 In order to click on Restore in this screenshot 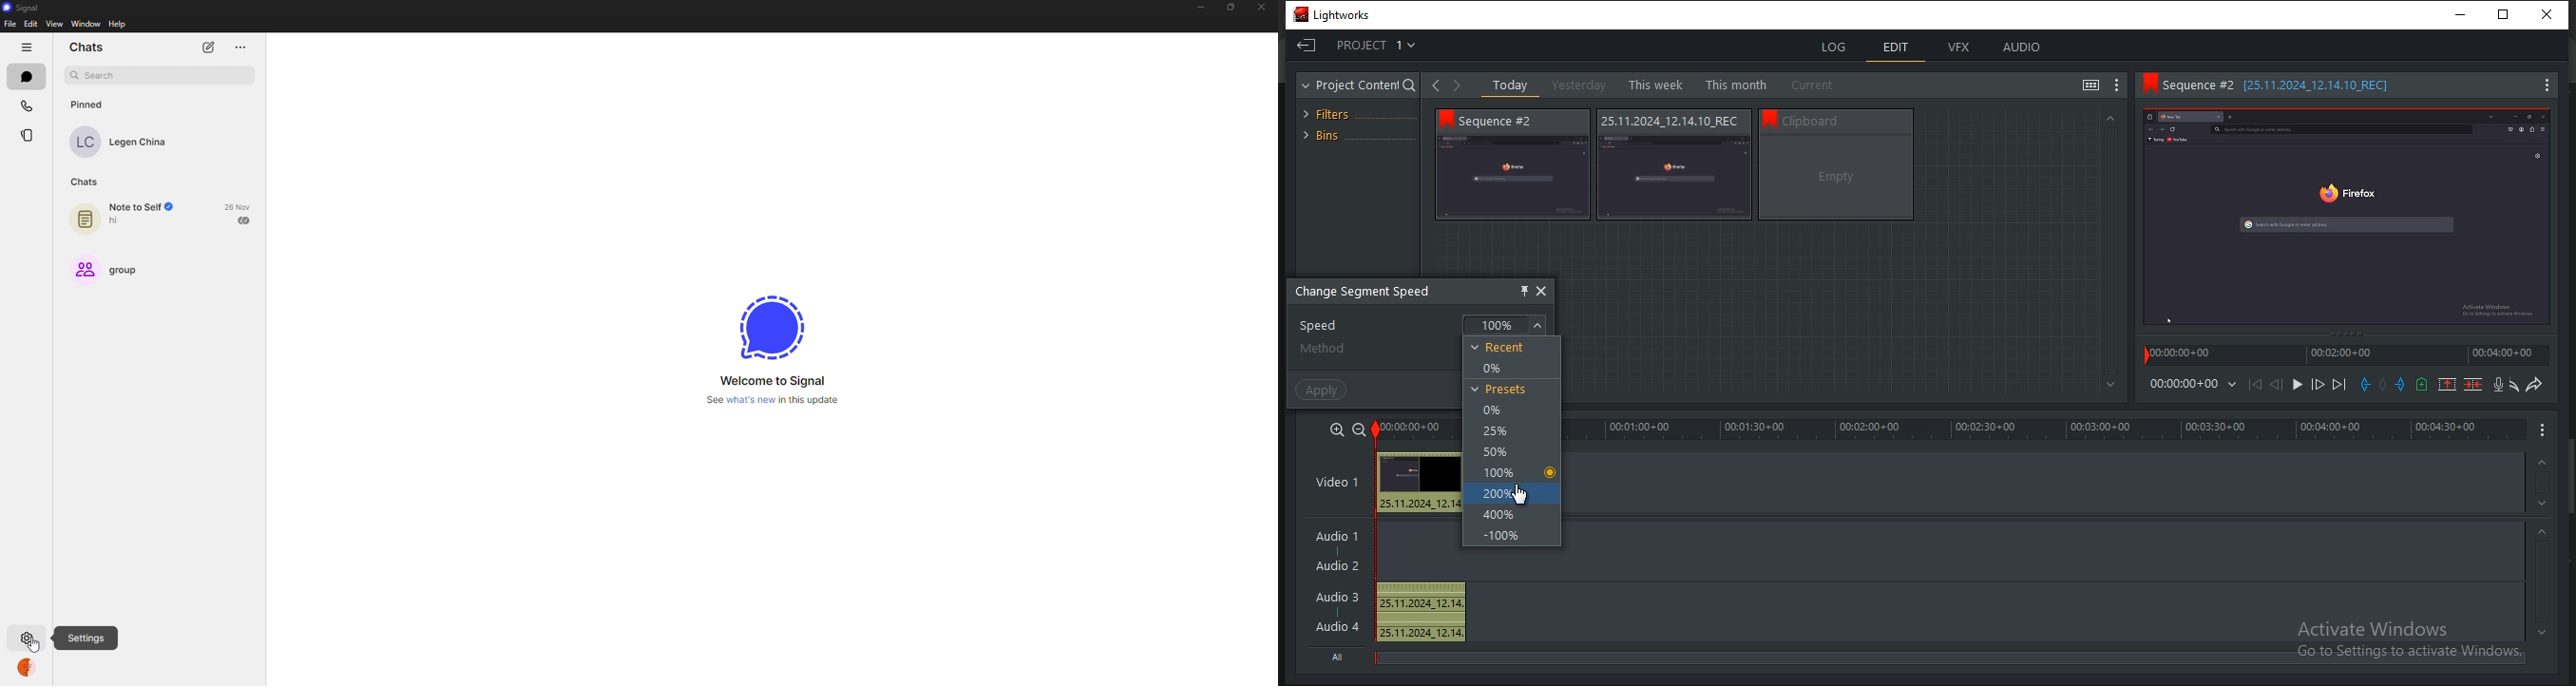, I will do `click(2509, 12)`.